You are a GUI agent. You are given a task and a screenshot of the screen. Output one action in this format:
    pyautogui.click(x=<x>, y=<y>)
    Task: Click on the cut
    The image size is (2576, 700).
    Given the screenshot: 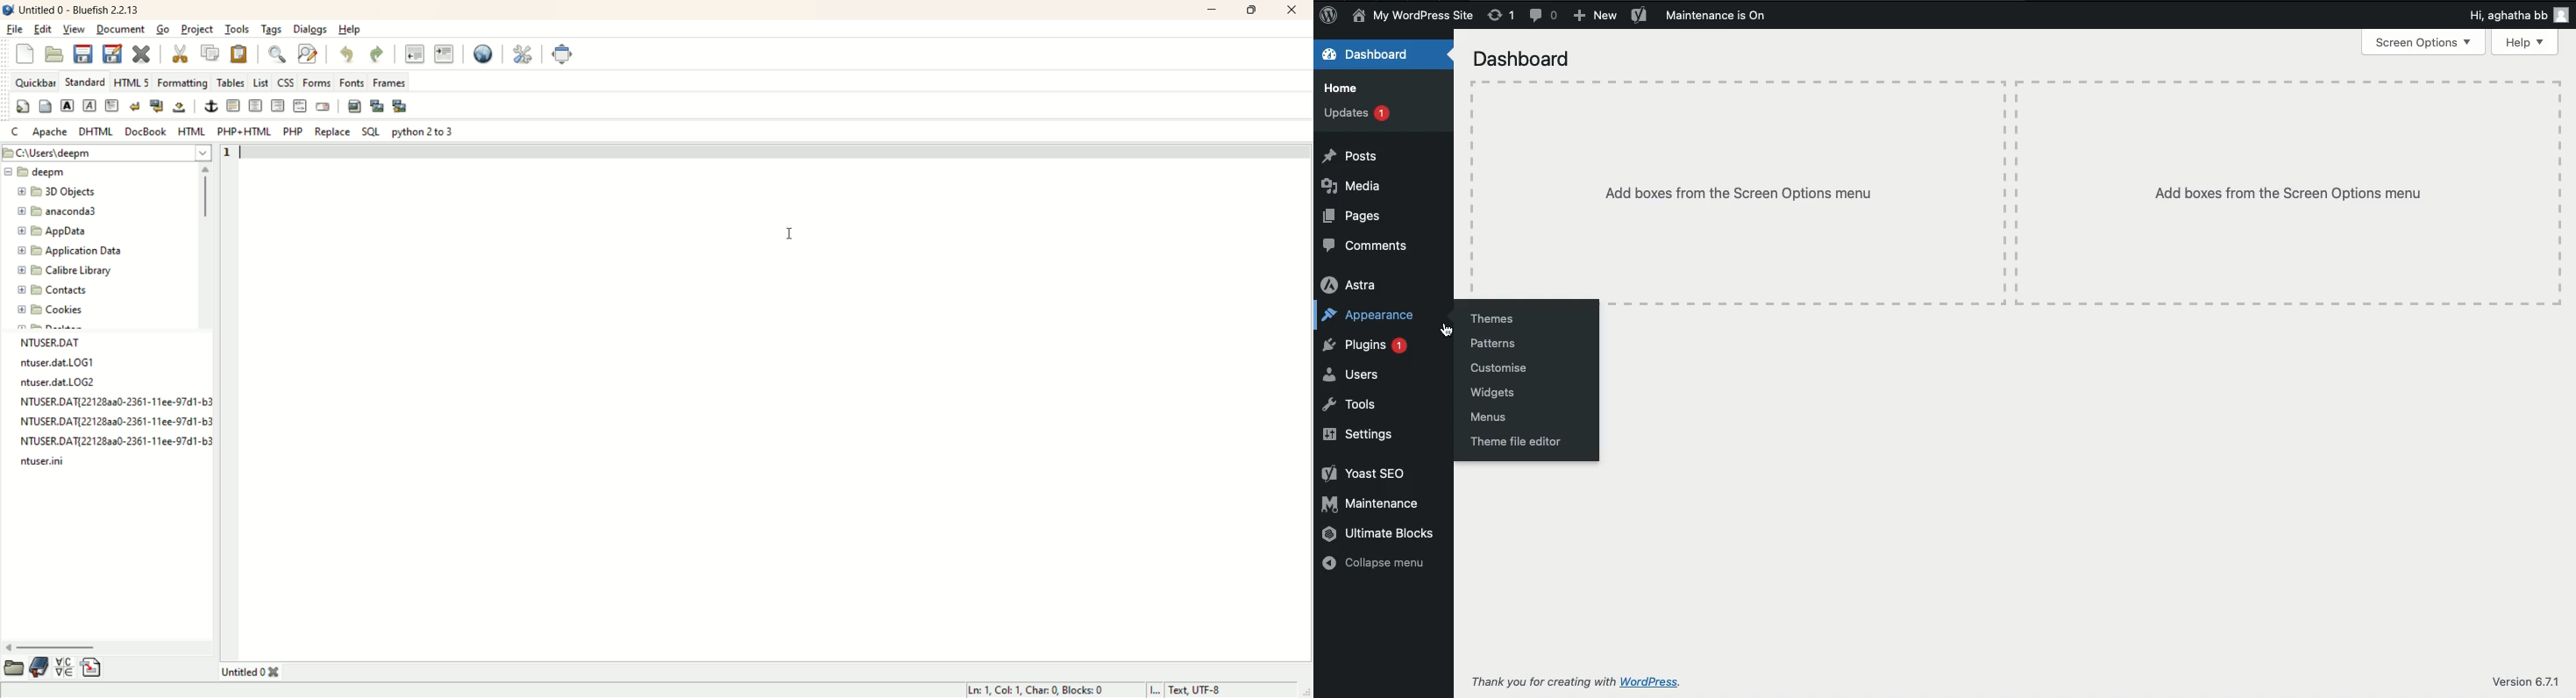 What is the action you would take?
    pyautogui.click(x=179, y=52)
    